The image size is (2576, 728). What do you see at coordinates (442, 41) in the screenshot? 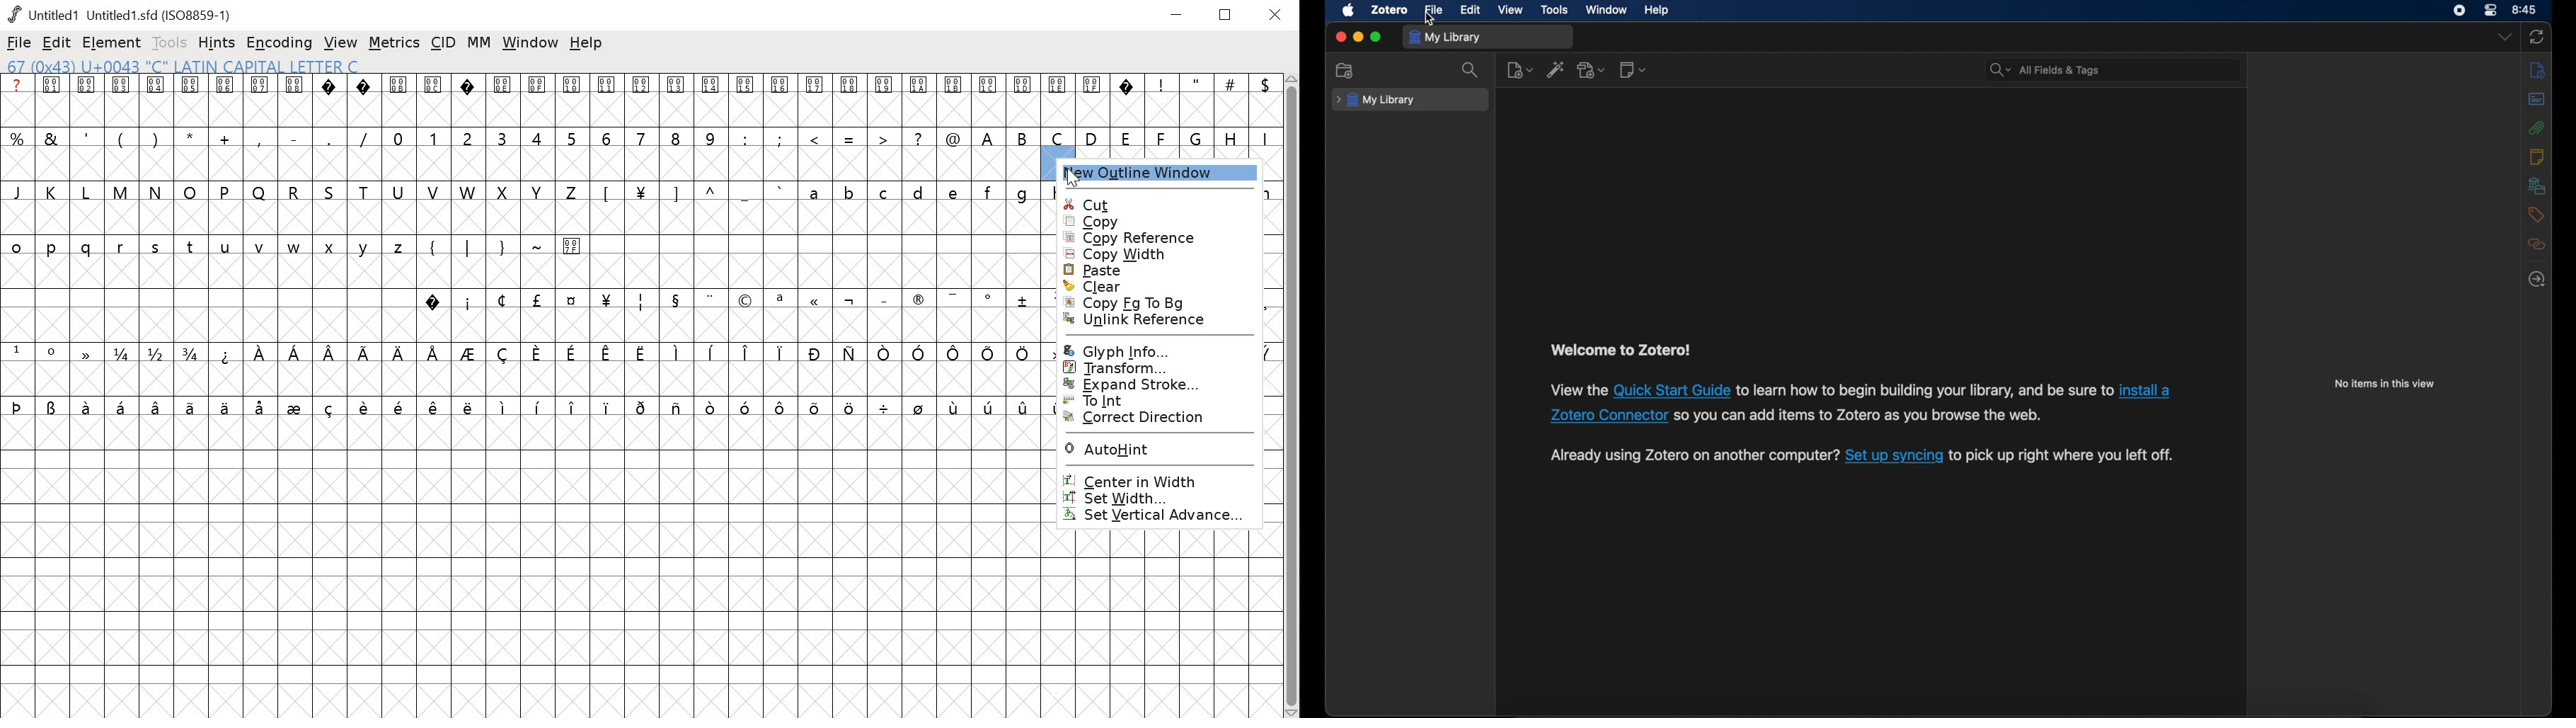
I see `cid` at bounding box center [442, 41].